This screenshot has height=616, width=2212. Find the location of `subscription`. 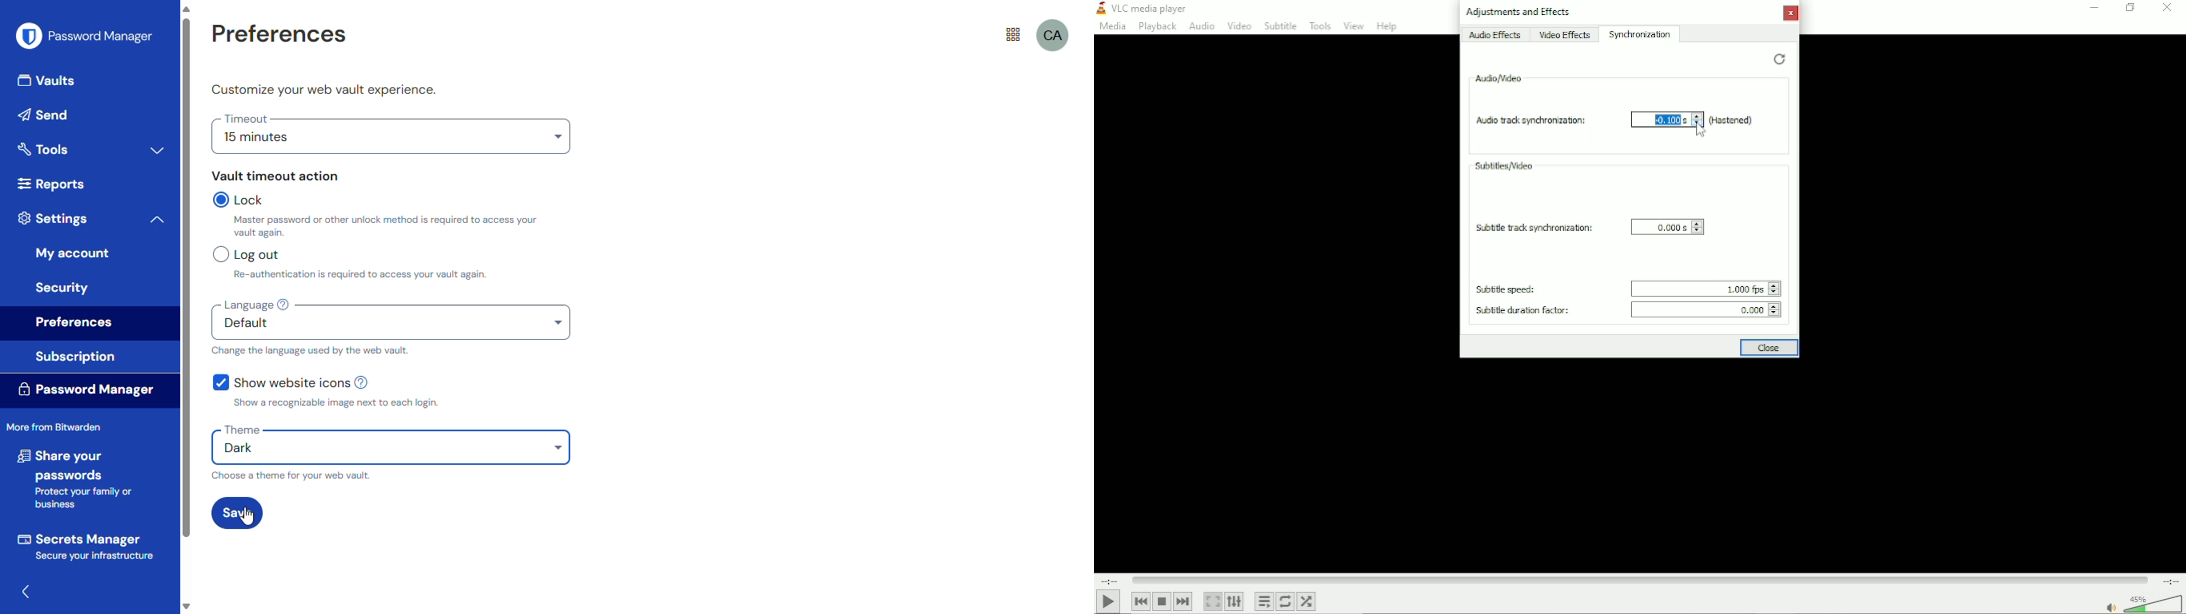

subscription is located at coordinates (76, 357).